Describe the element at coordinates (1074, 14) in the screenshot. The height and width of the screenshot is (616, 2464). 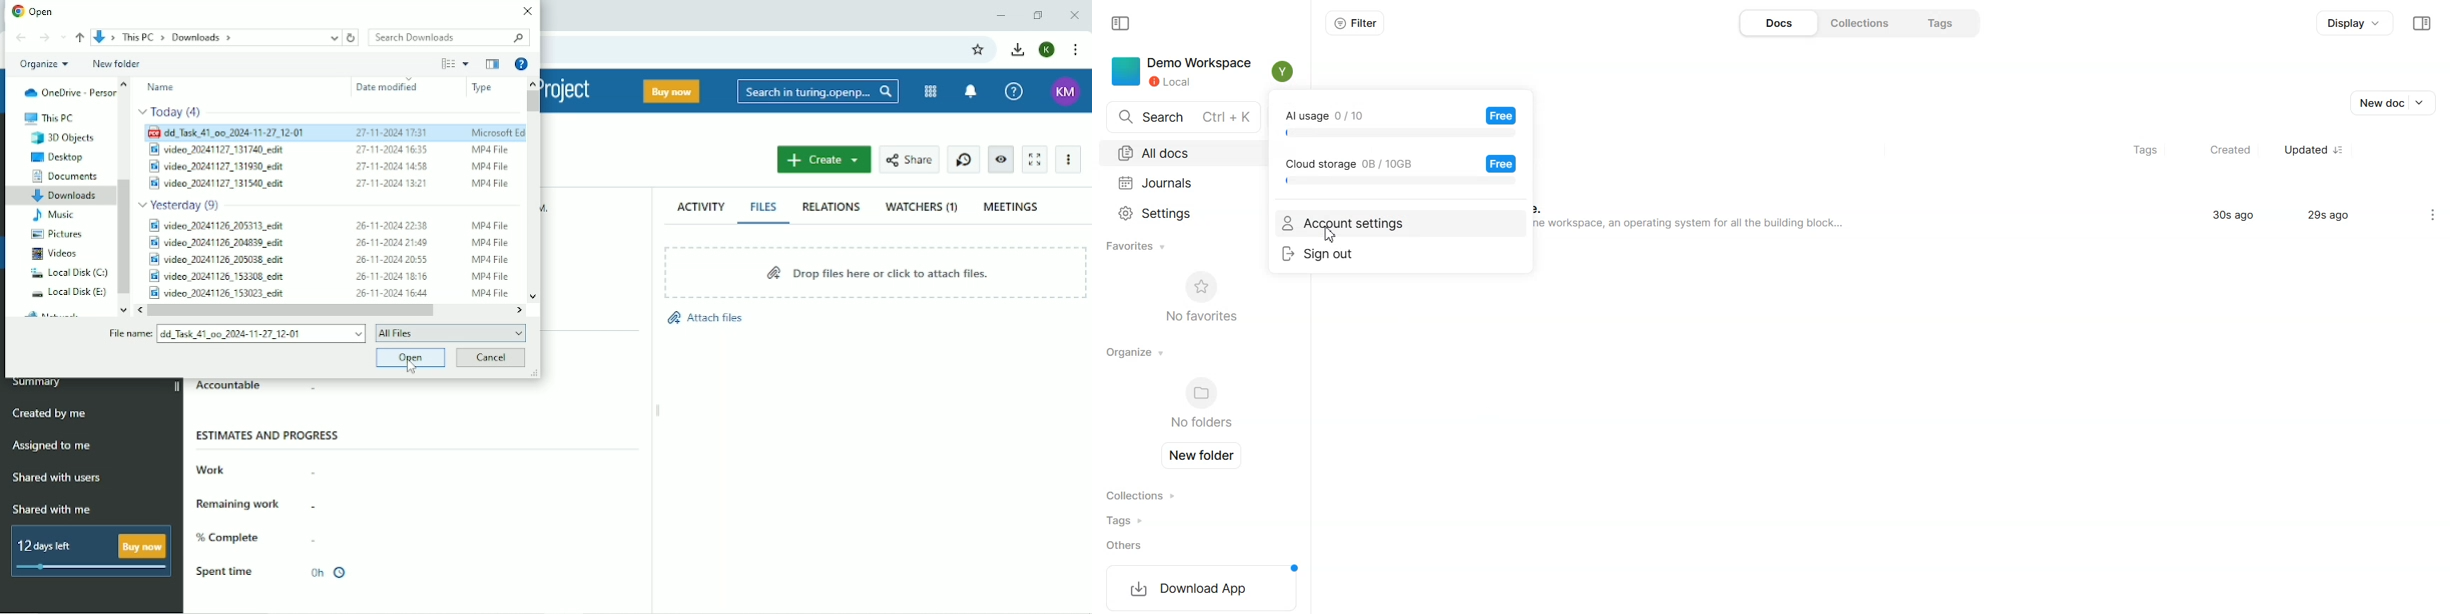
I see `Close` at that location.